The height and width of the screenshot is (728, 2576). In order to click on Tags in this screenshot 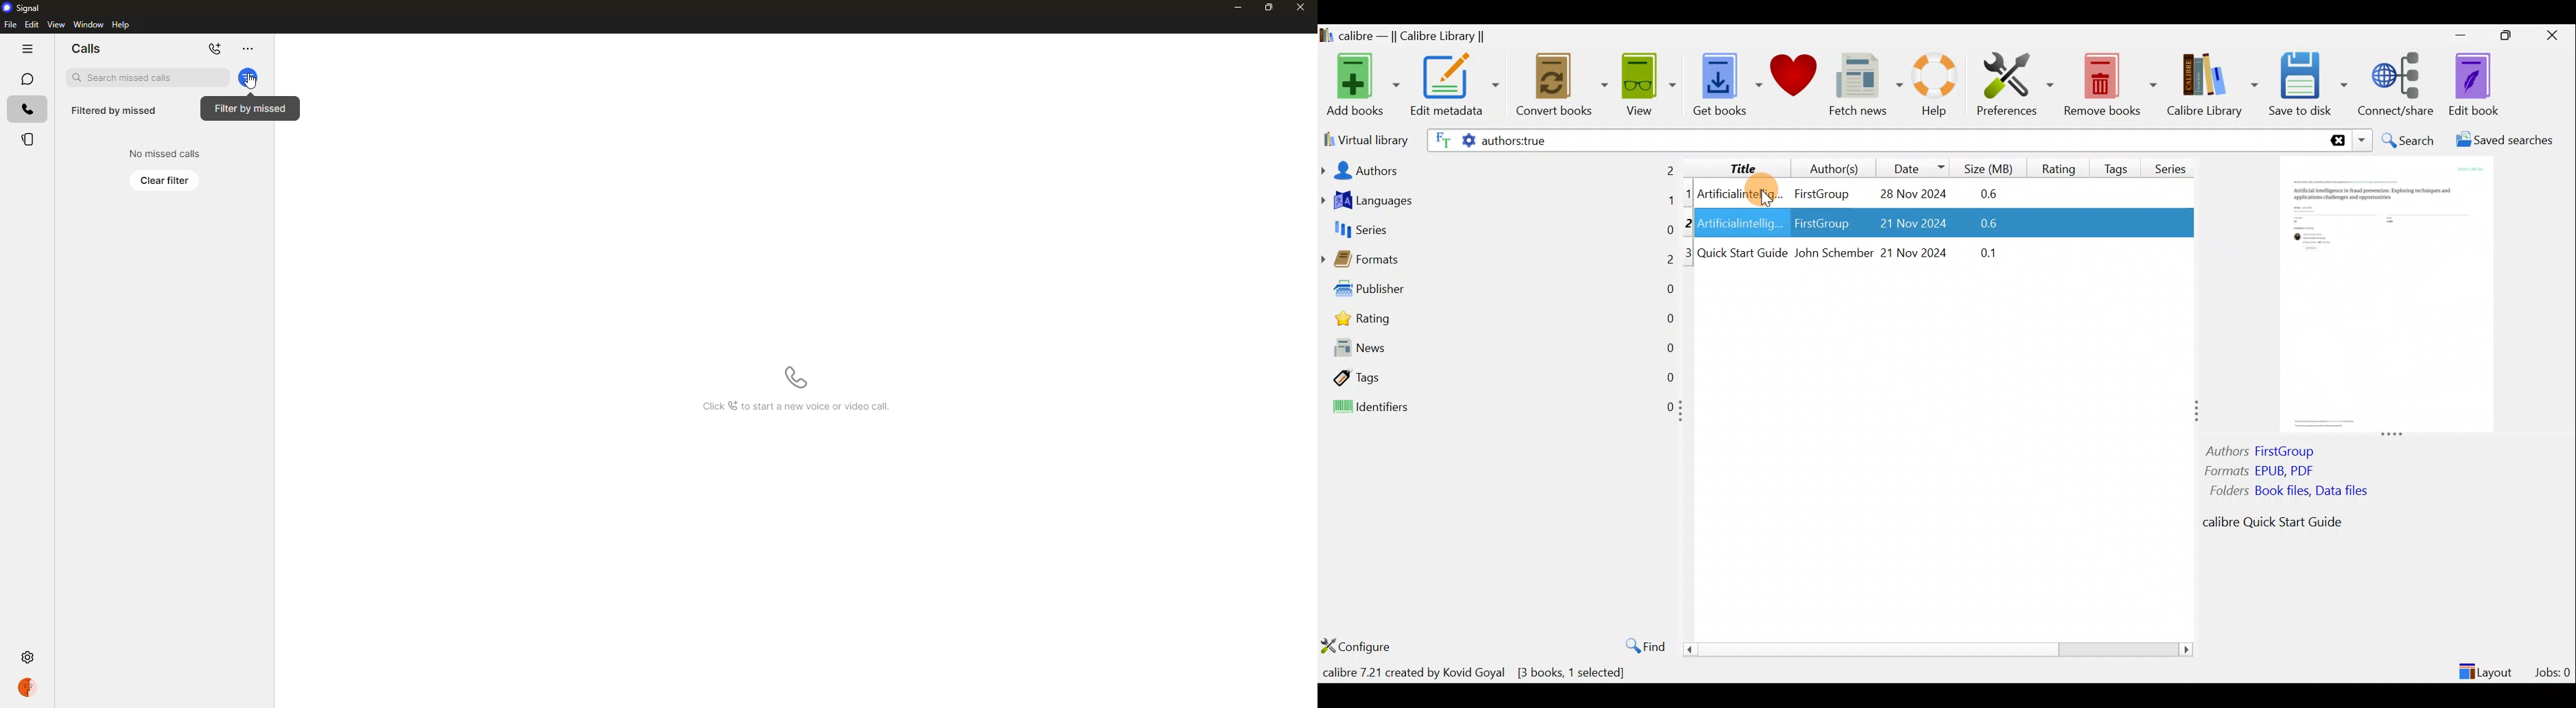, I will do `click(1498, 376)`.